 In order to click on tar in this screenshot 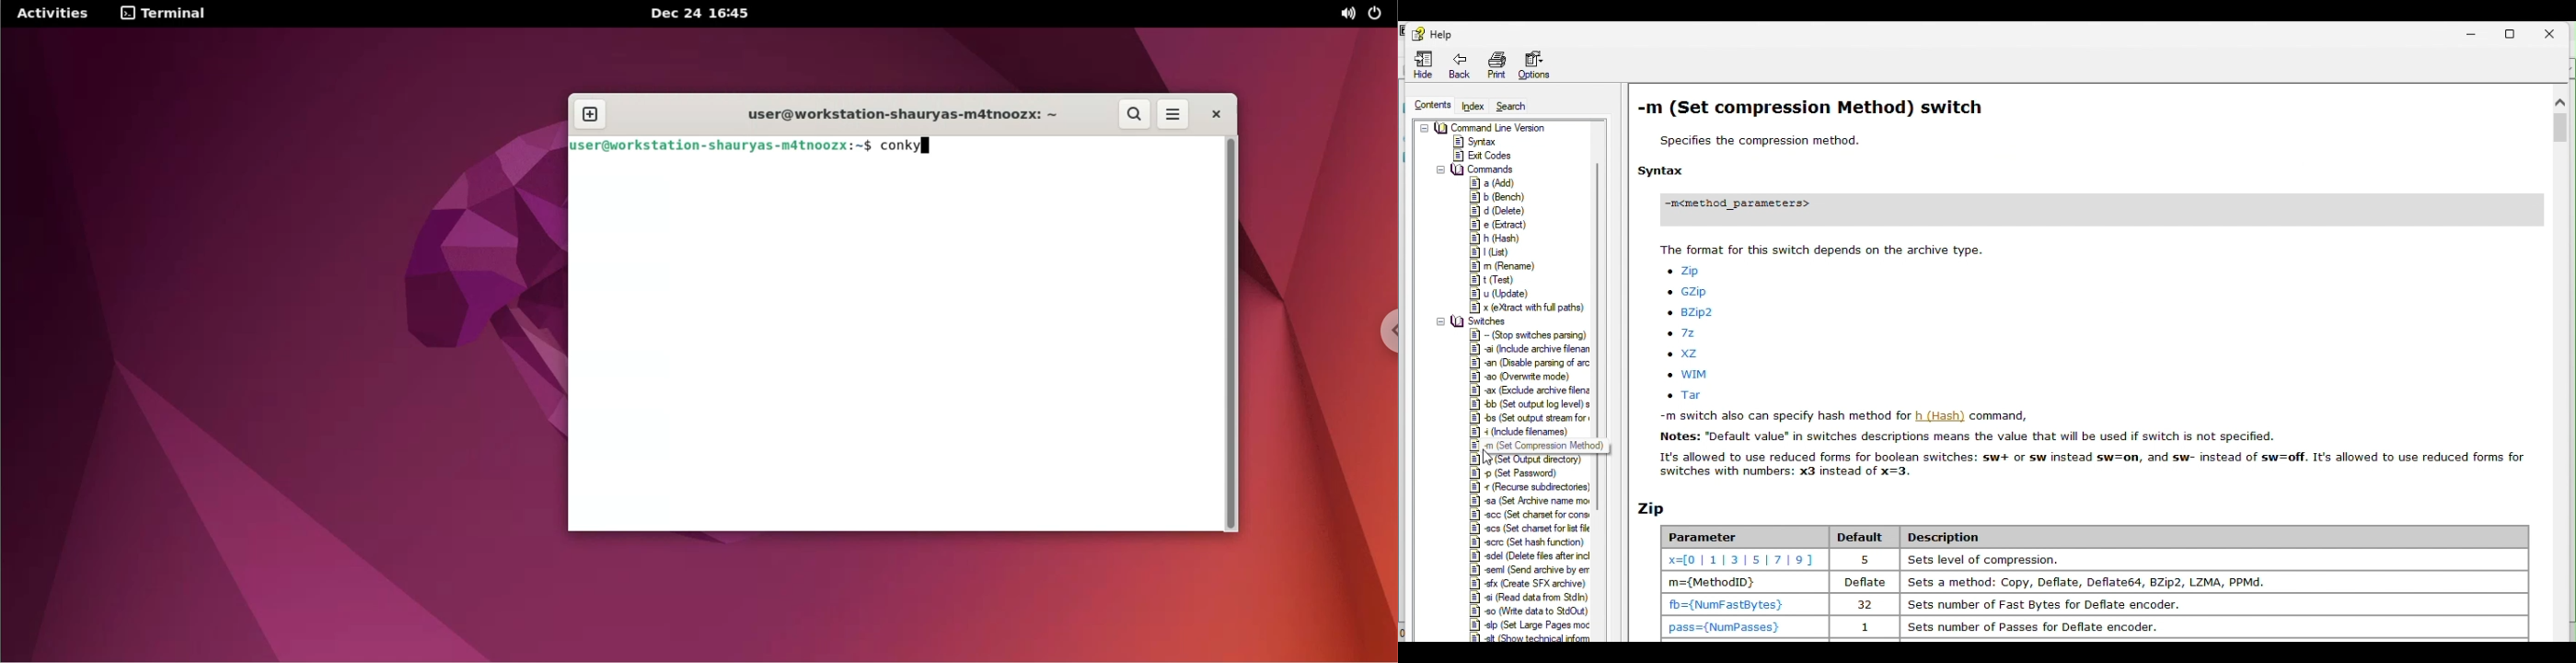, I will do `click(1692, 396)`.